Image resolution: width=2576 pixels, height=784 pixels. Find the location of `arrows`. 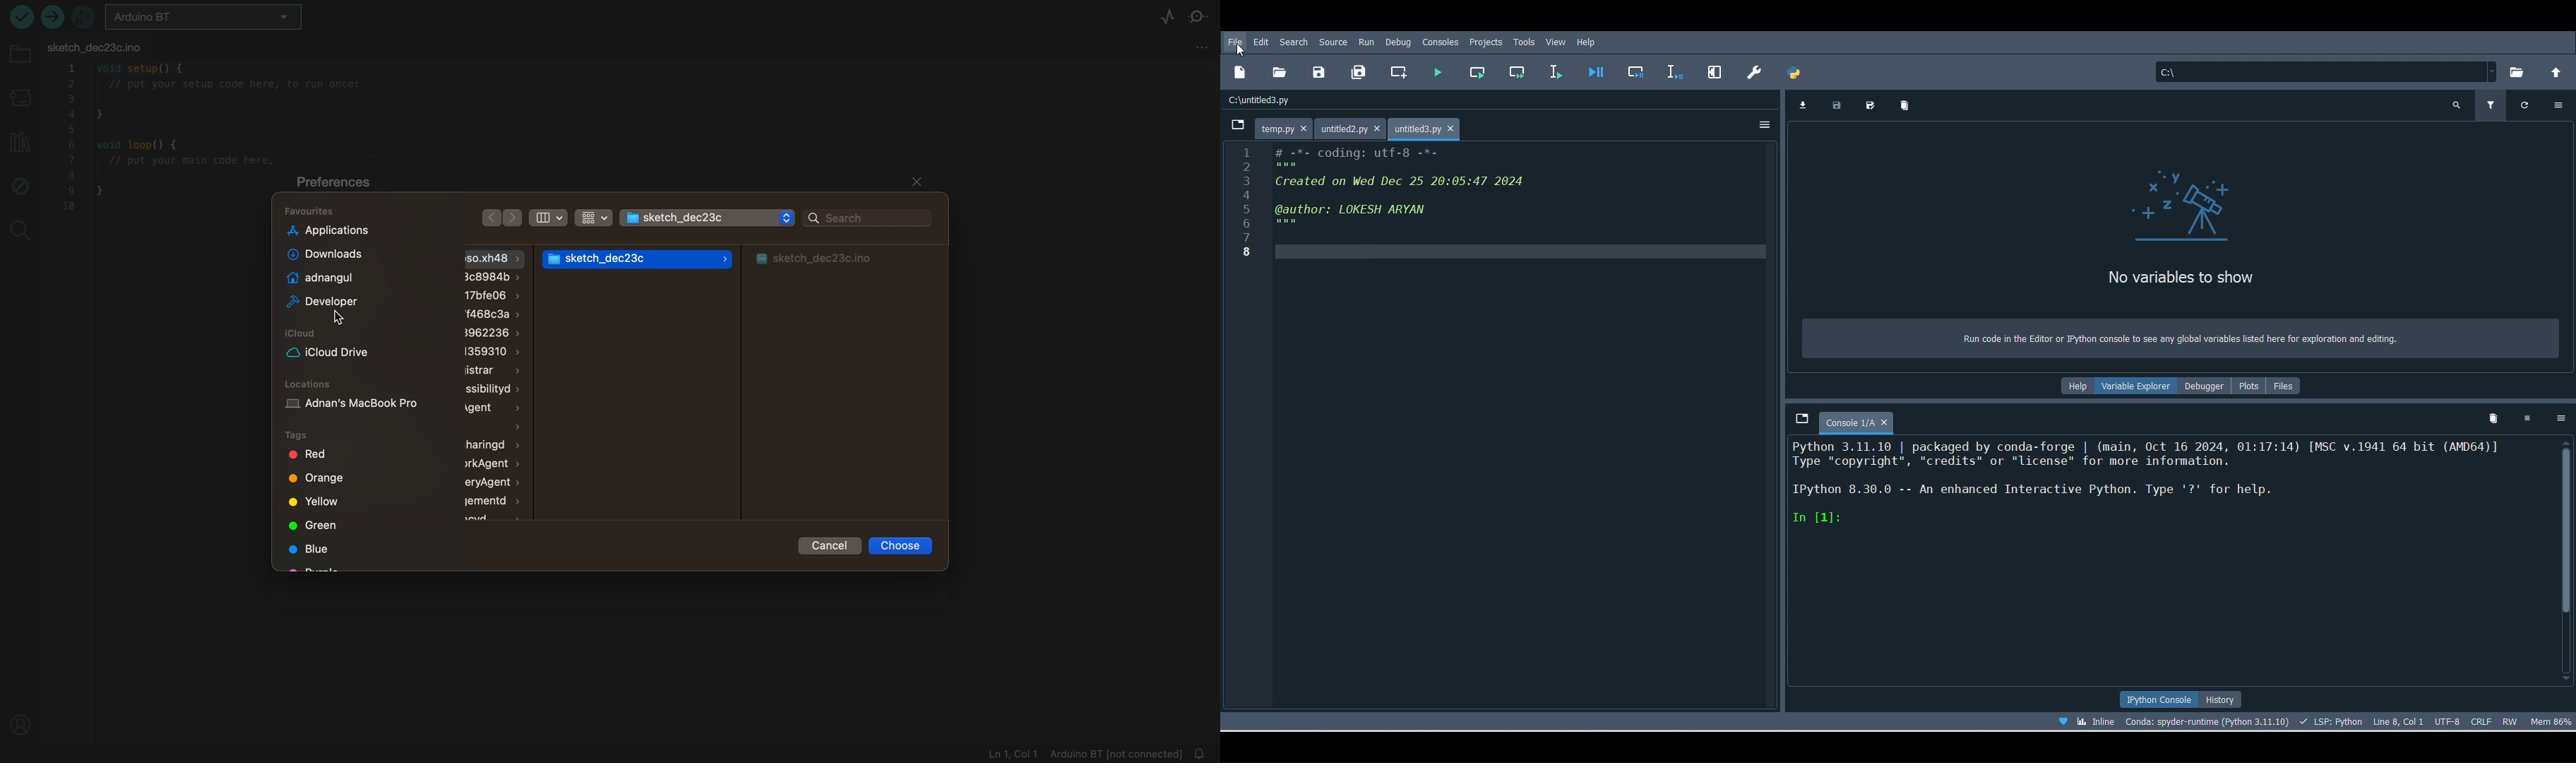

arrows is located at coordinates (501, 220).